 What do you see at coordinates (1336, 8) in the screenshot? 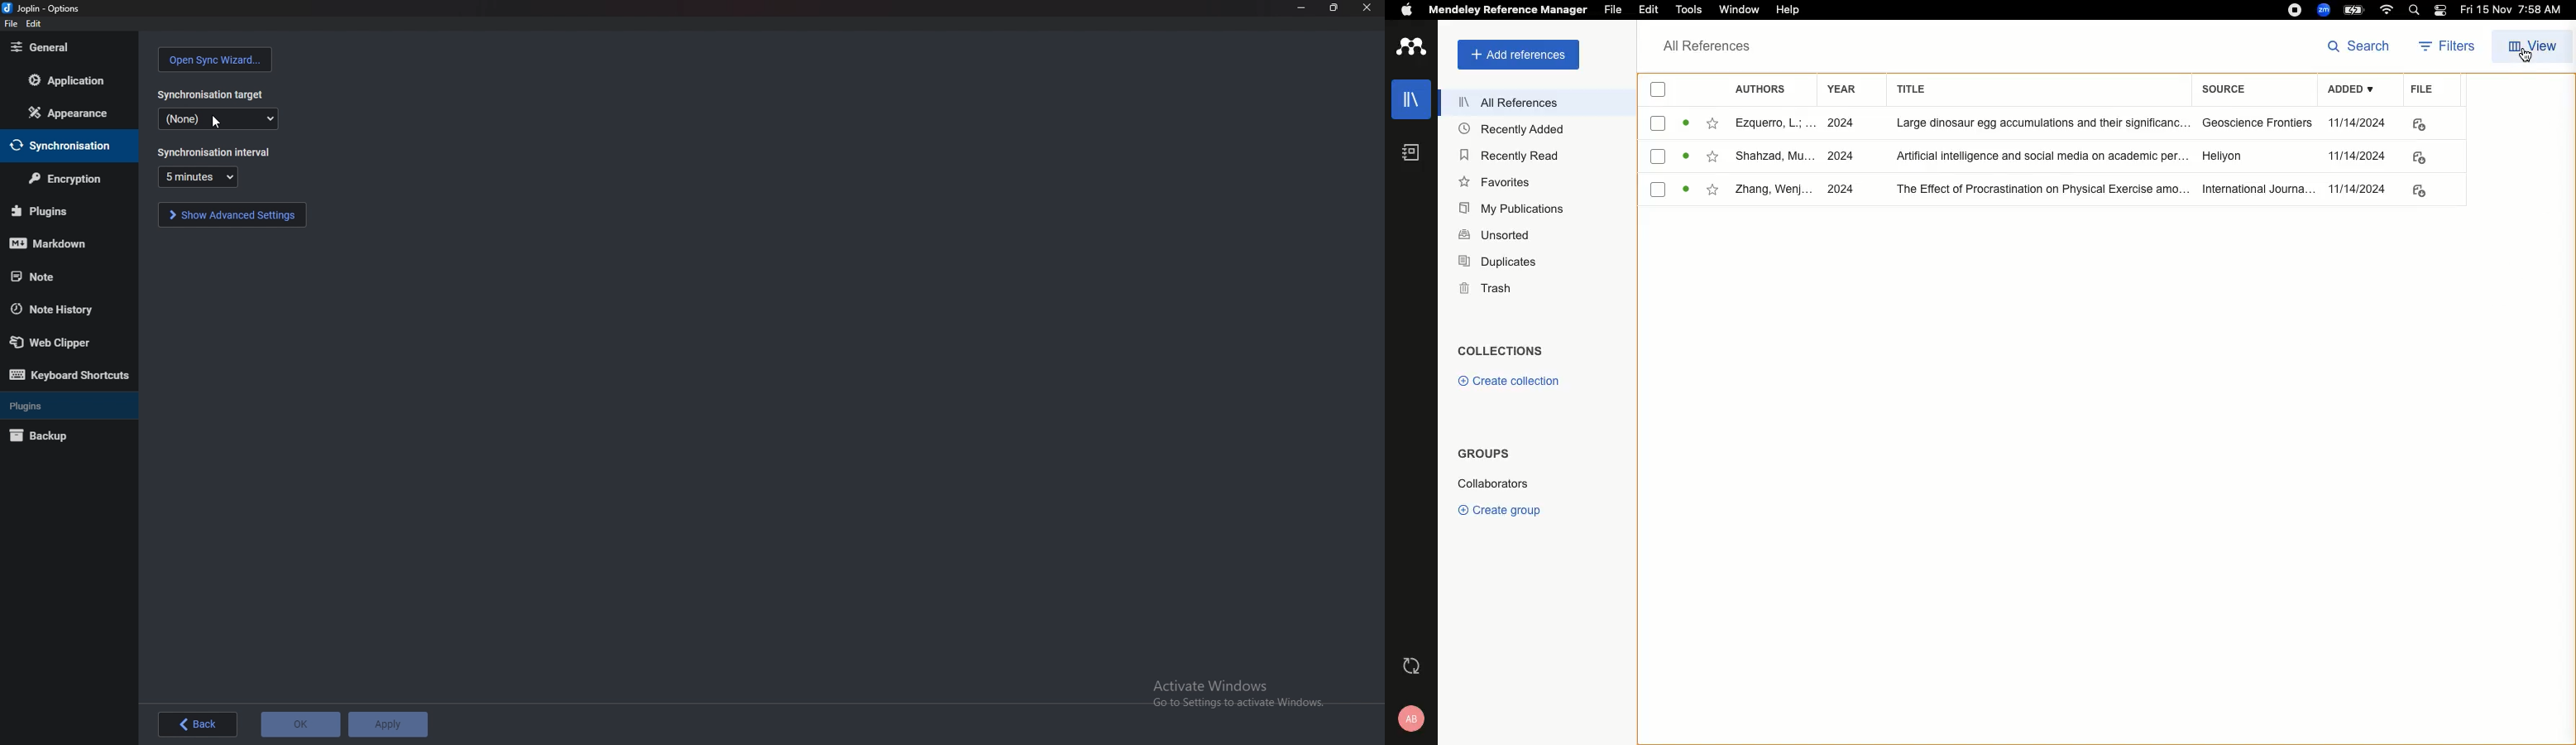
I see `Resize` at bounding box center [1336, 8].